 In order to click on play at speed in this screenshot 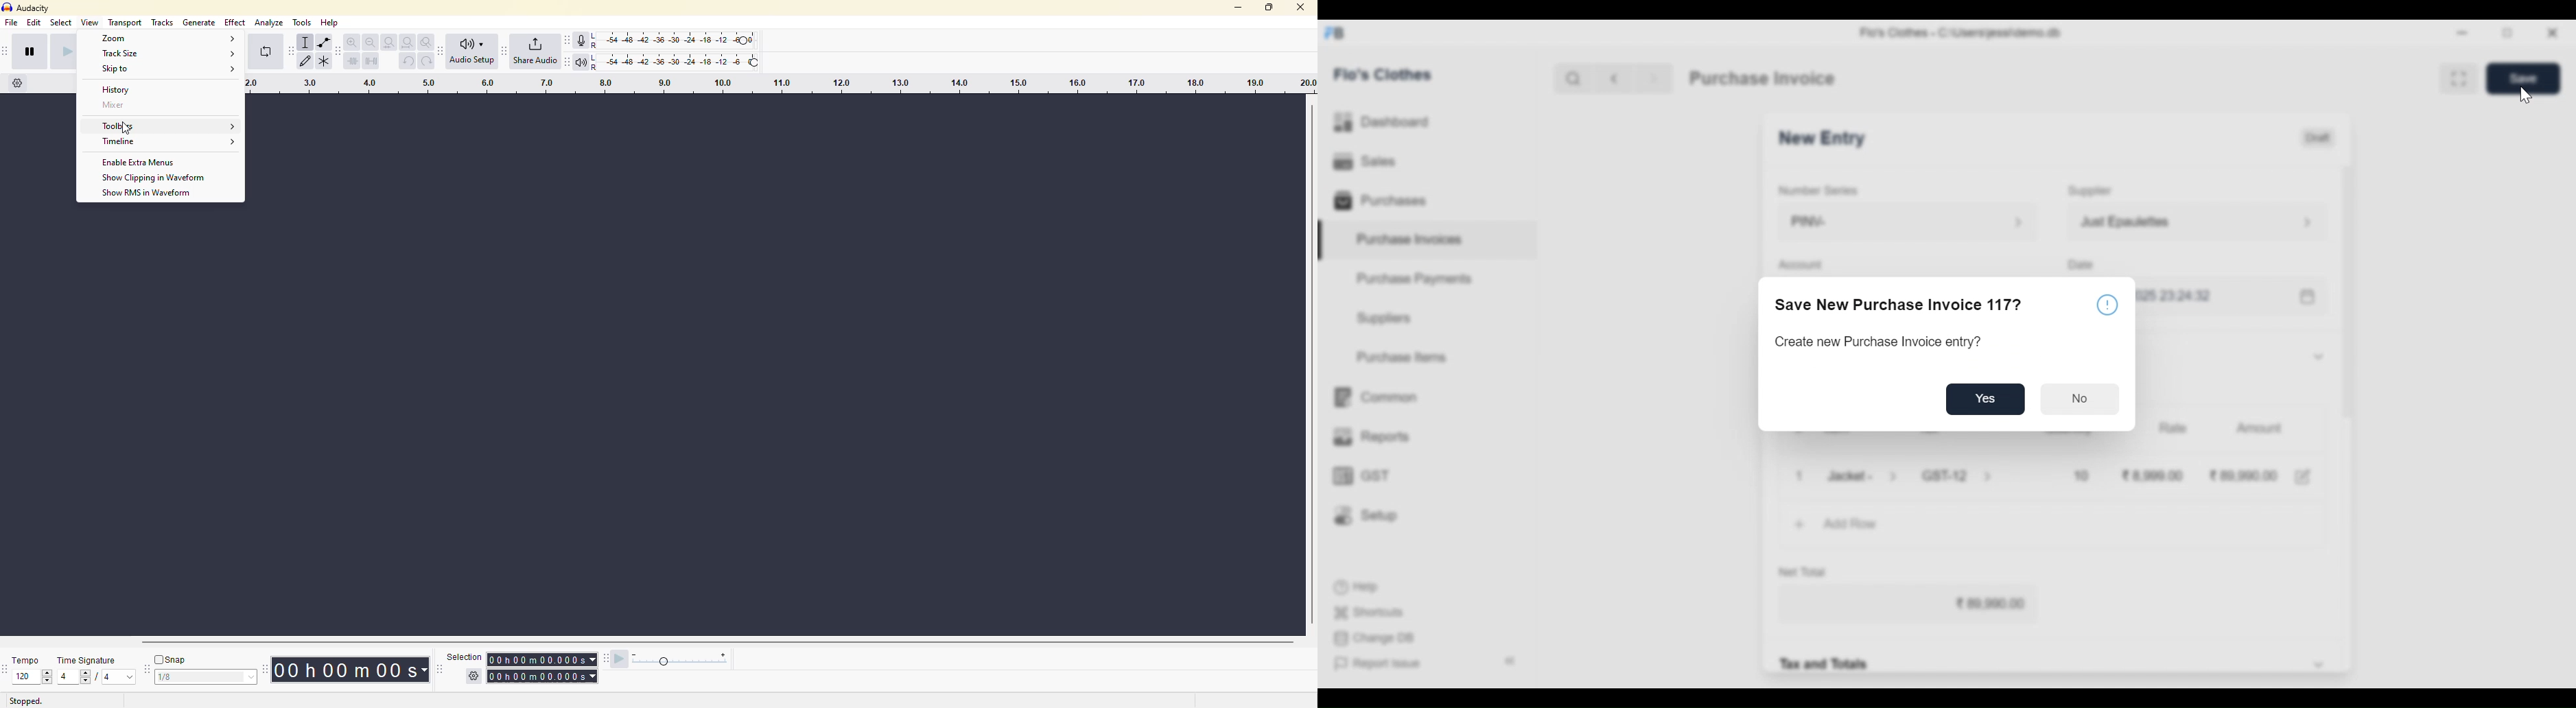, I will do `click(618, 659)`.